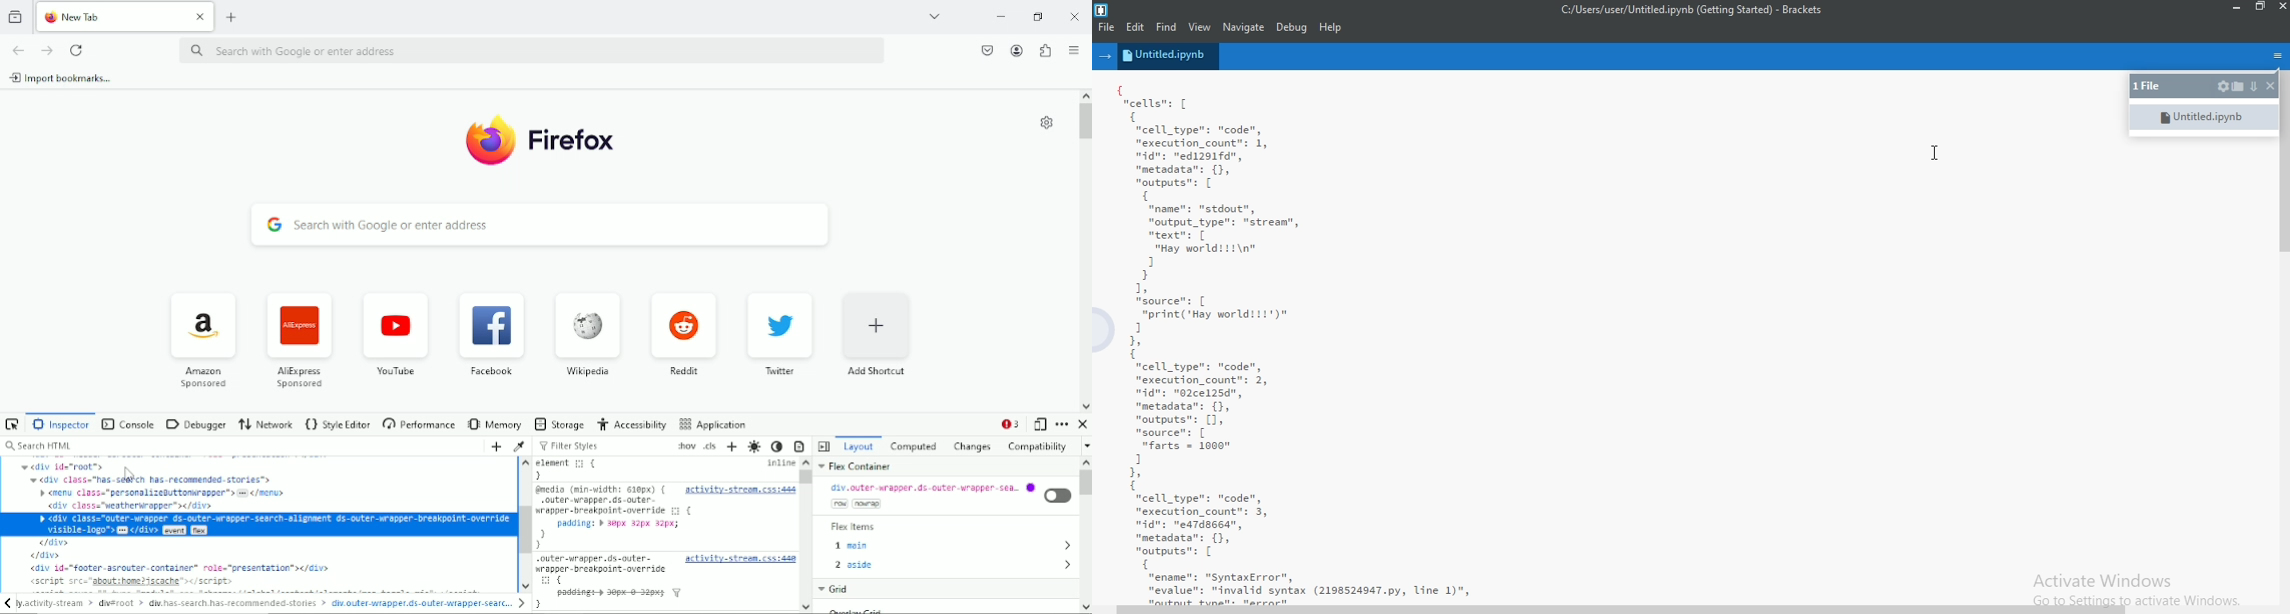 The width and height of the screenshot is (2296, 616). I want to click on Performance, so click(419, 426).